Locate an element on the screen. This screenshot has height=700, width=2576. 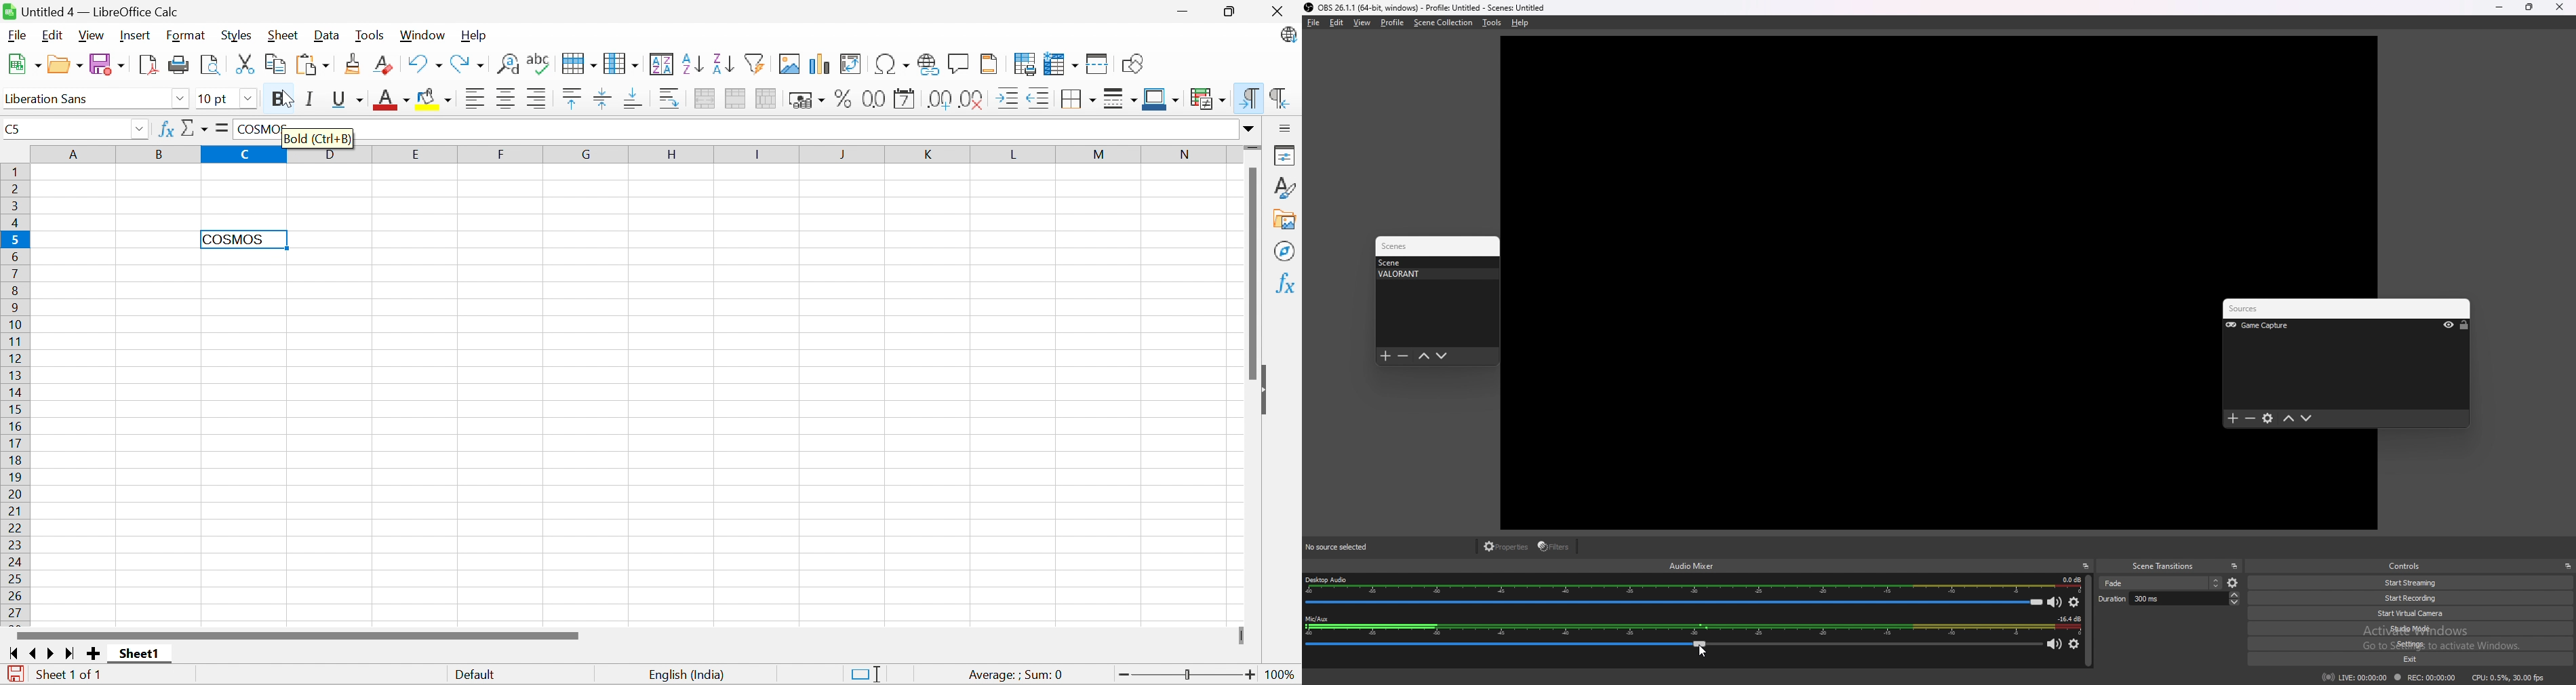
obs 26.1.1(64 bit windows) profile untitled scenes untitled is located at coordinates (1425, 7).